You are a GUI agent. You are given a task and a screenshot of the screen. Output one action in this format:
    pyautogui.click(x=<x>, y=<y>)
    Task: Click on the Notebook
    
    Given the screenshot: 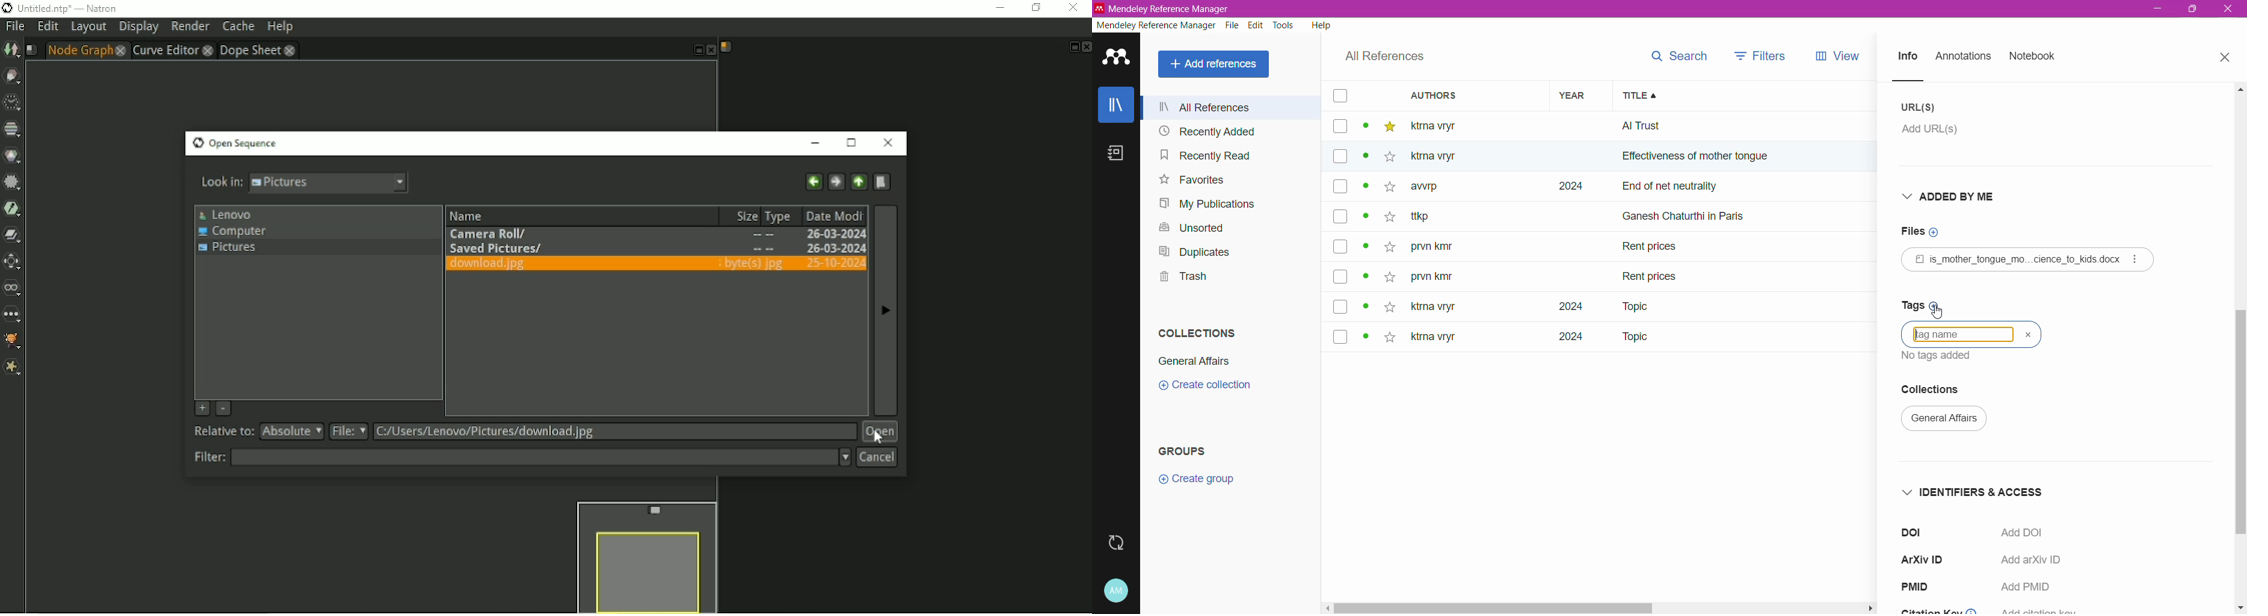 What is the action you would take?
    pyautogui.click(x=2033, y=57)
    